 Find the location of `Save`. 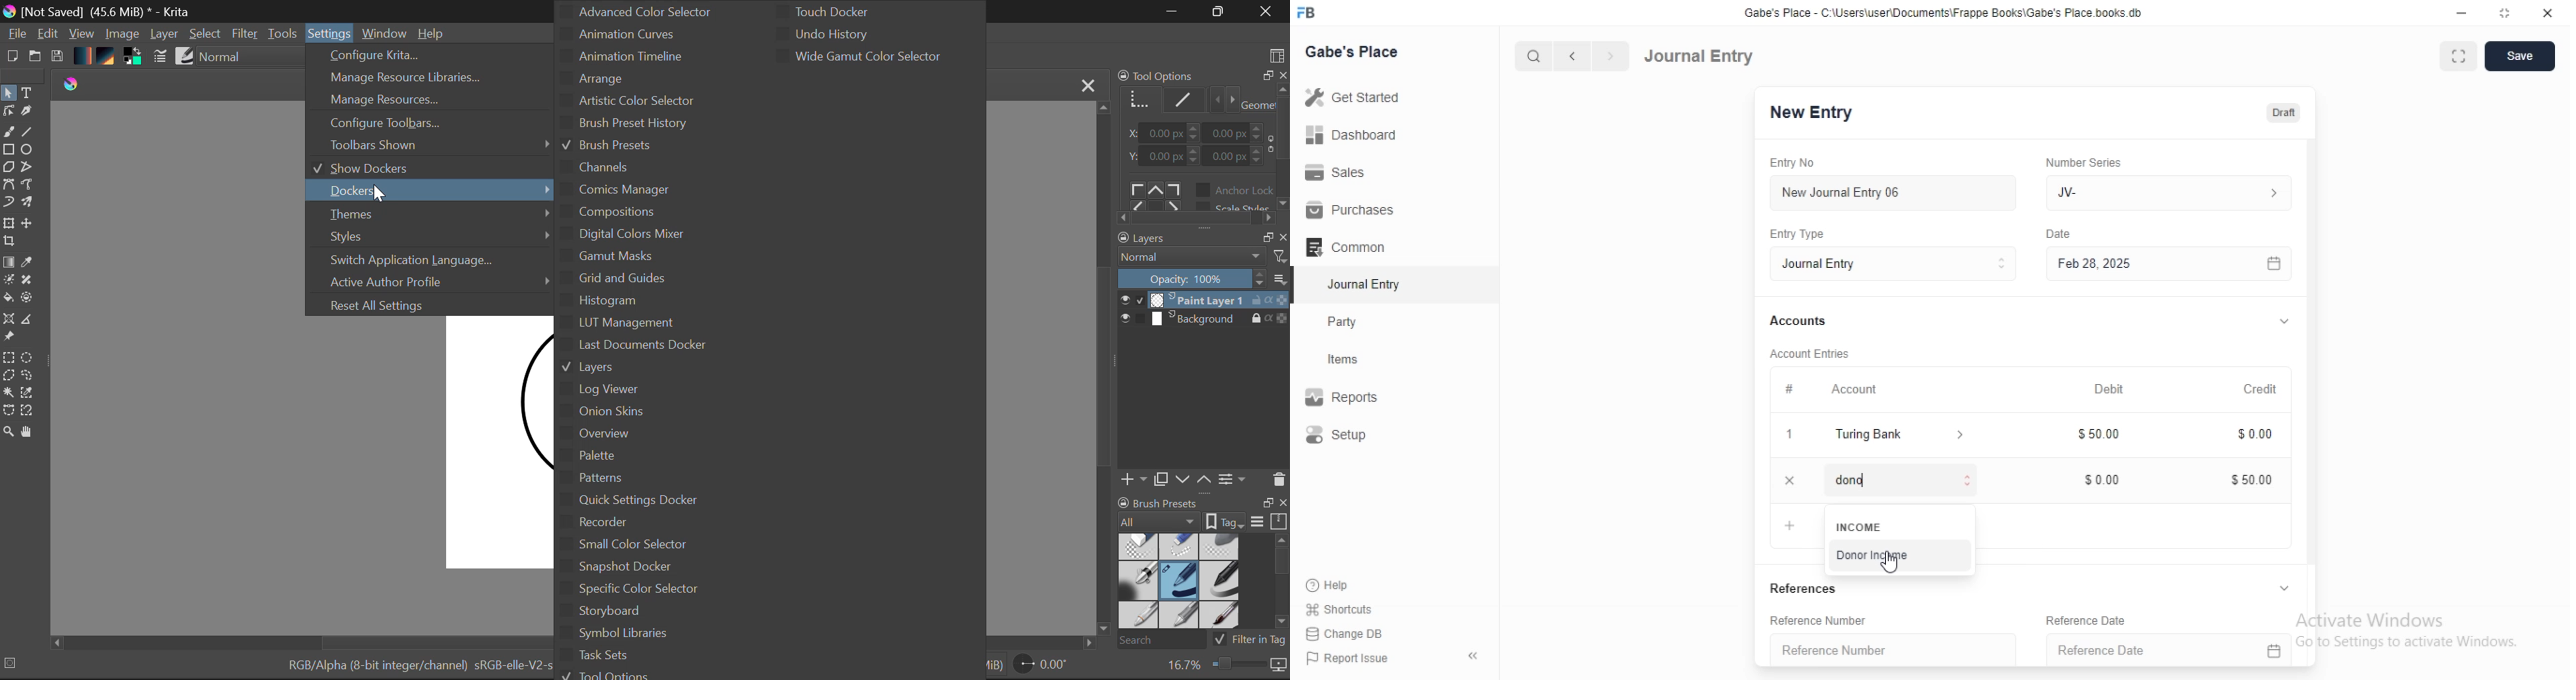

Save is located at coordinates (58, 57).